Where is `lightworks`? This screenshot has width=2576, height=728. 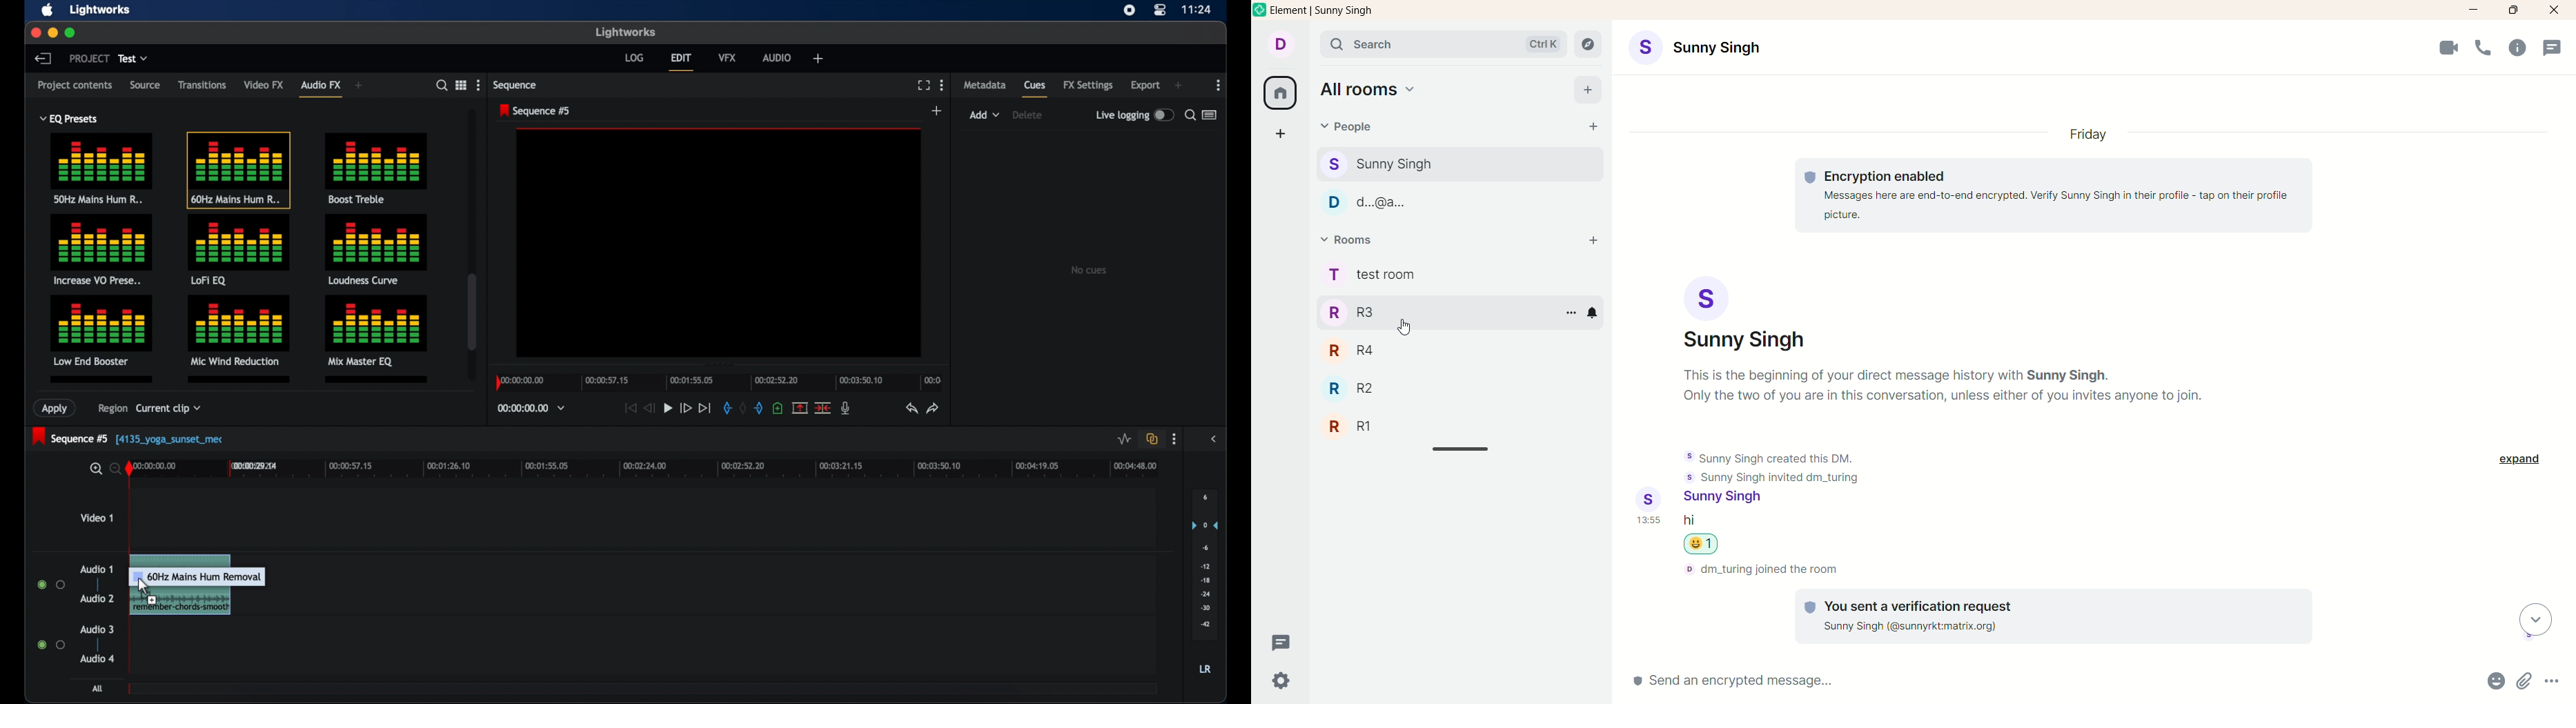
lightworks is located at coordinates (624, 31).